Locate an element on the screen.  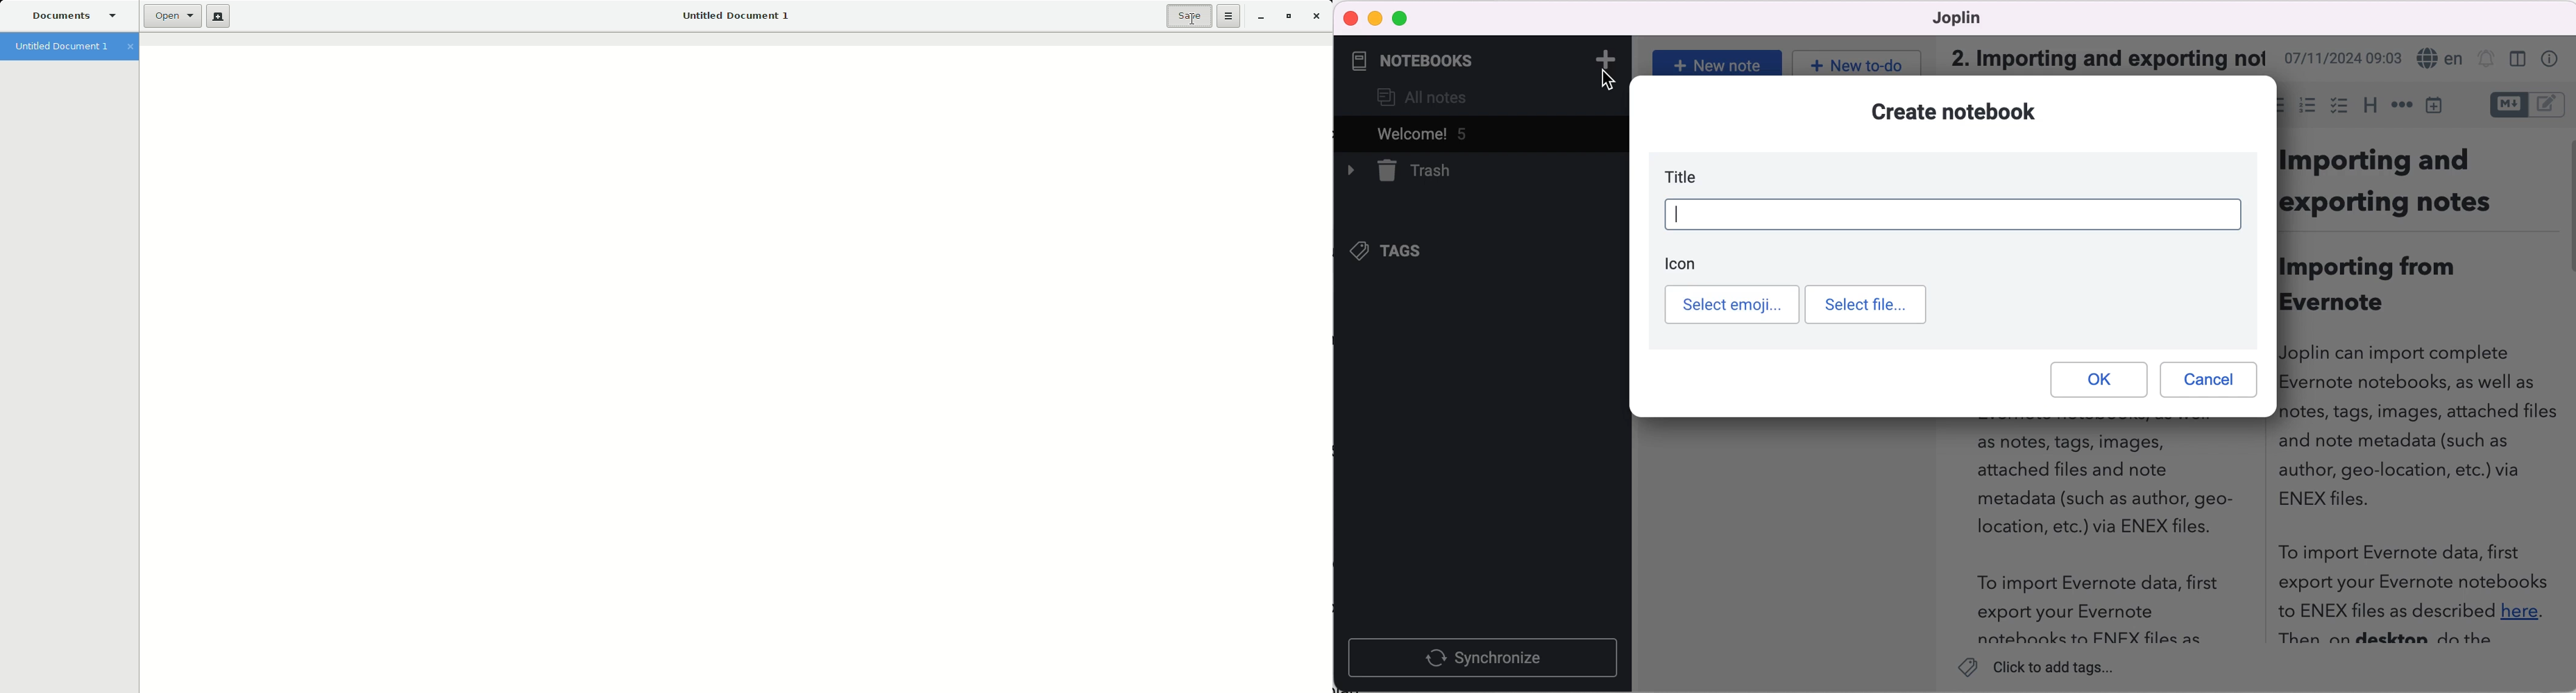
properties note is located at coordinates (2552, 58).